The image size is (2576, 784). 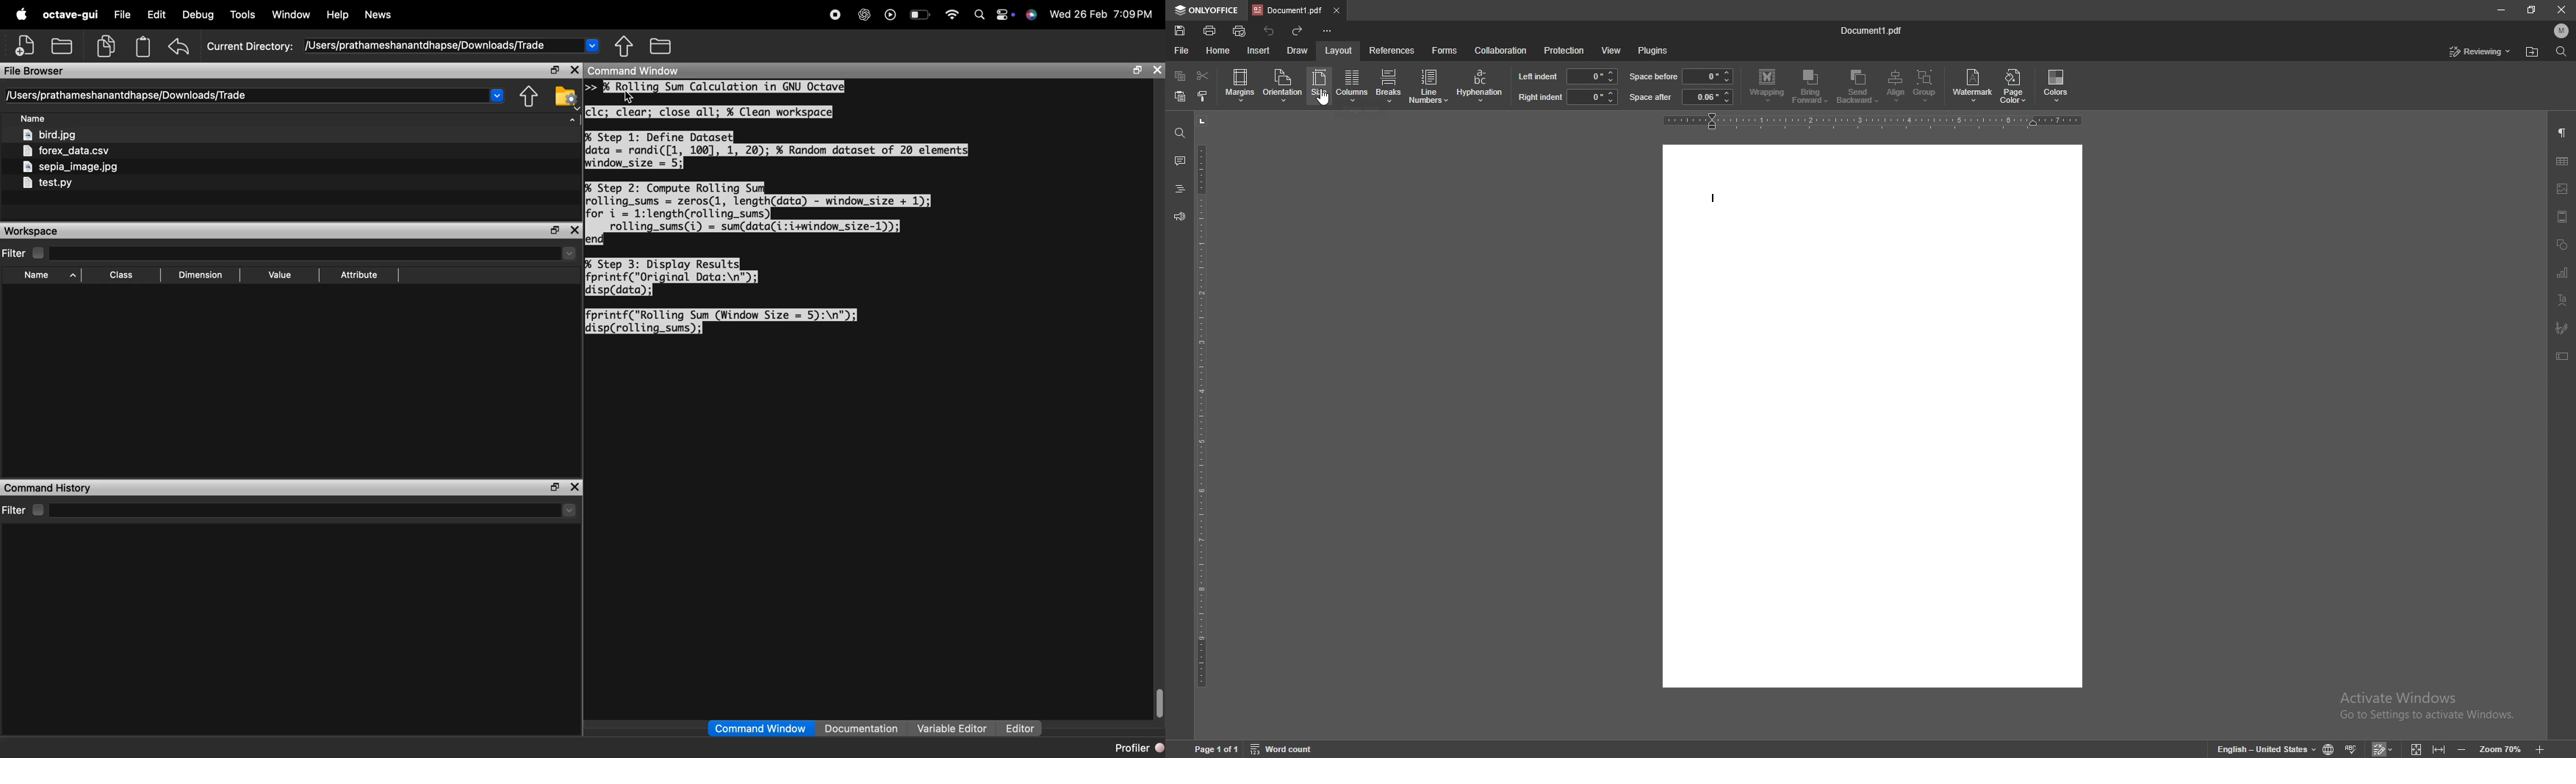 I want to click on send backward, so click(x=1860, y=87).